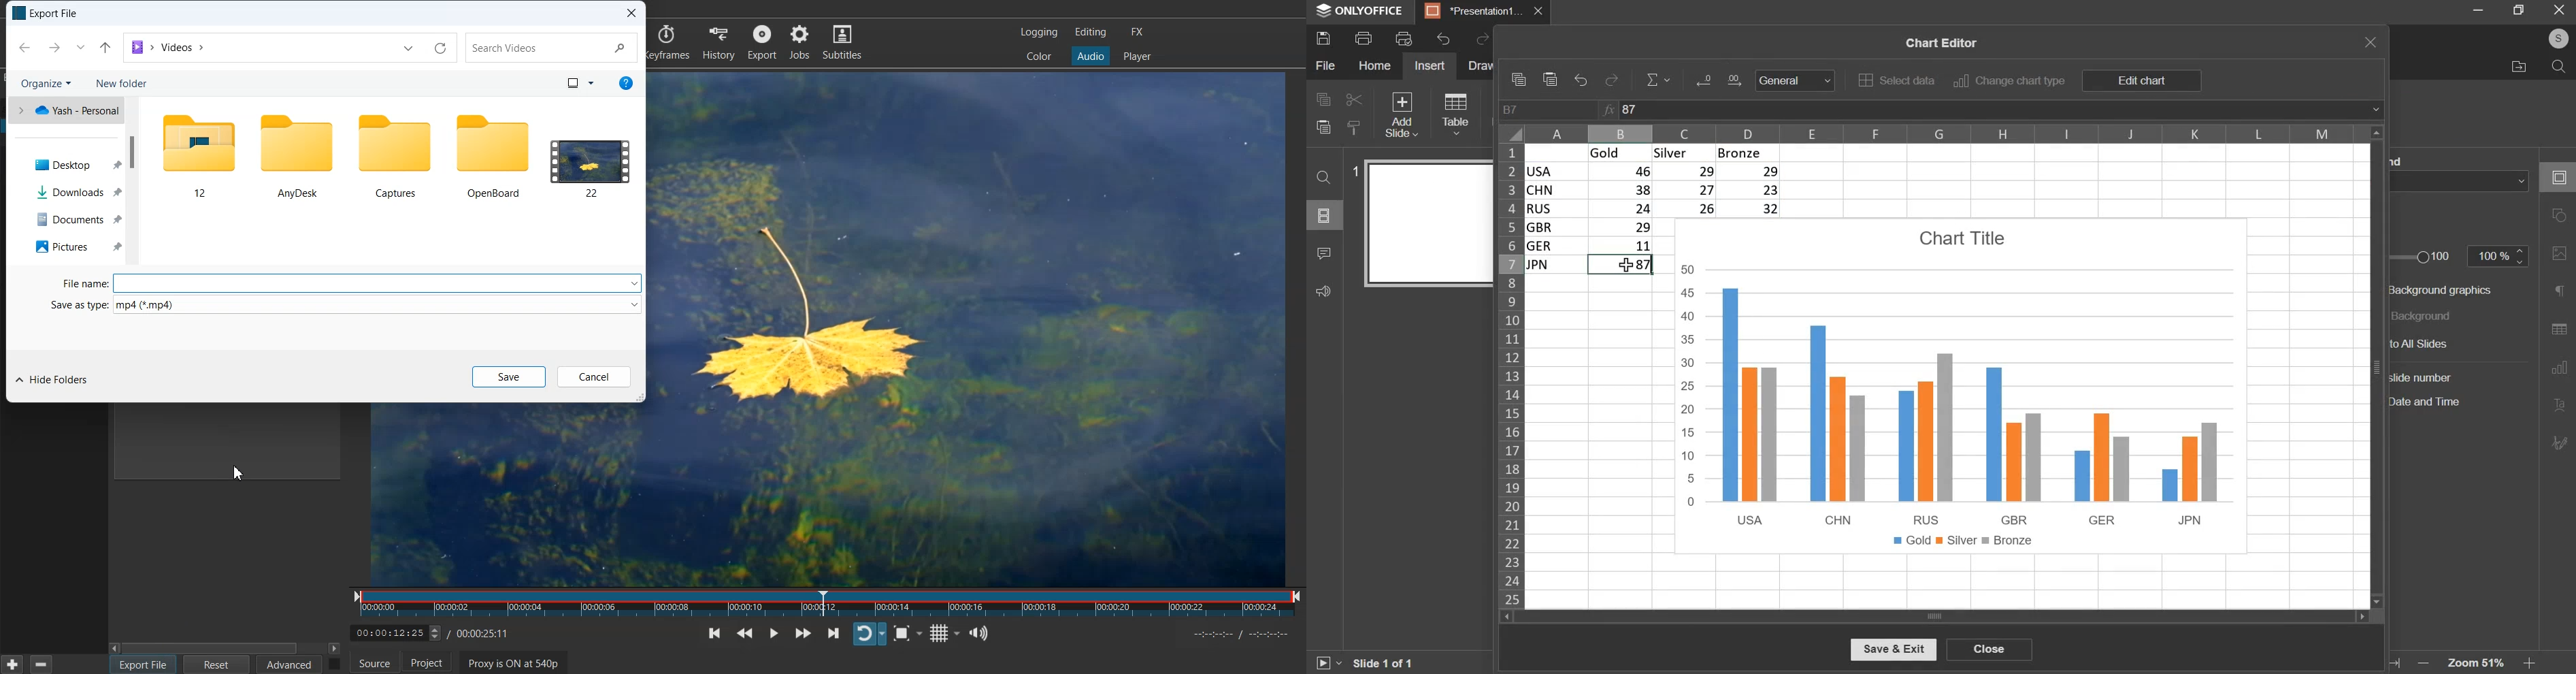 This screenshot has height=700, width=2576. I want to click on Horizontal Scroll bar, so click(225, 645).